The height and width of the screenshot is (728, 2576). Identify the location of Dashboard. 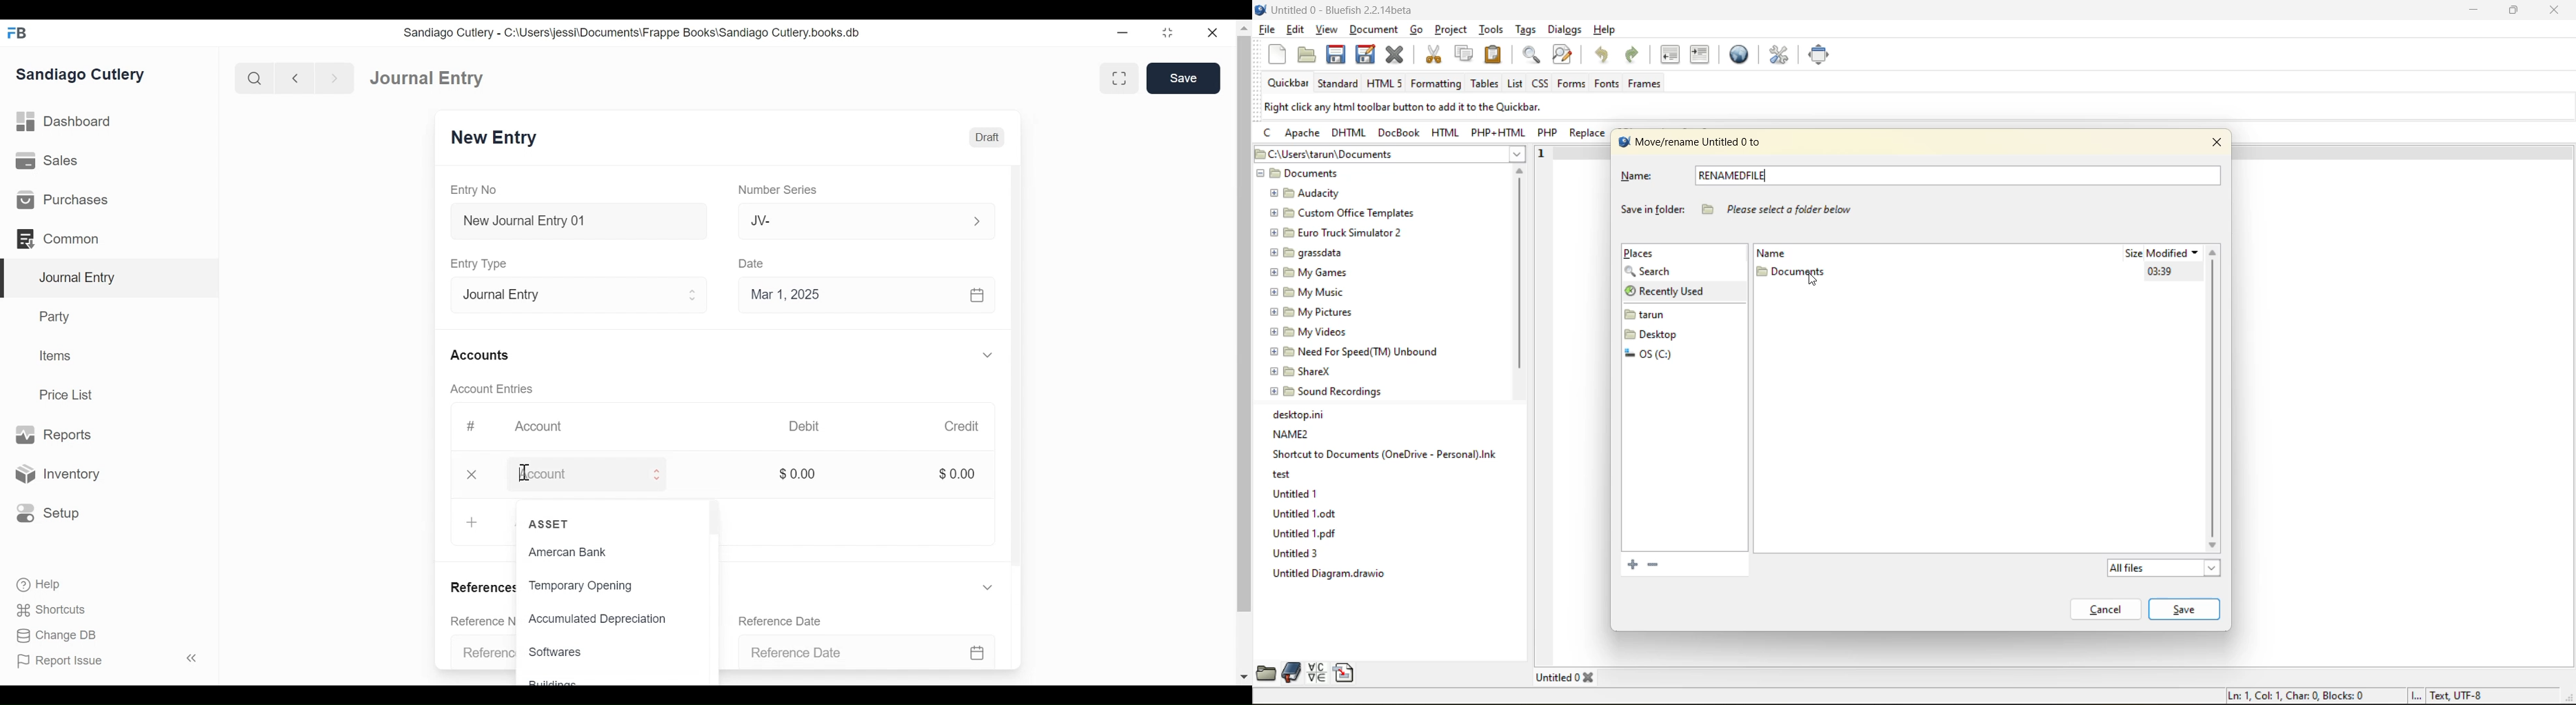
(422, 76).